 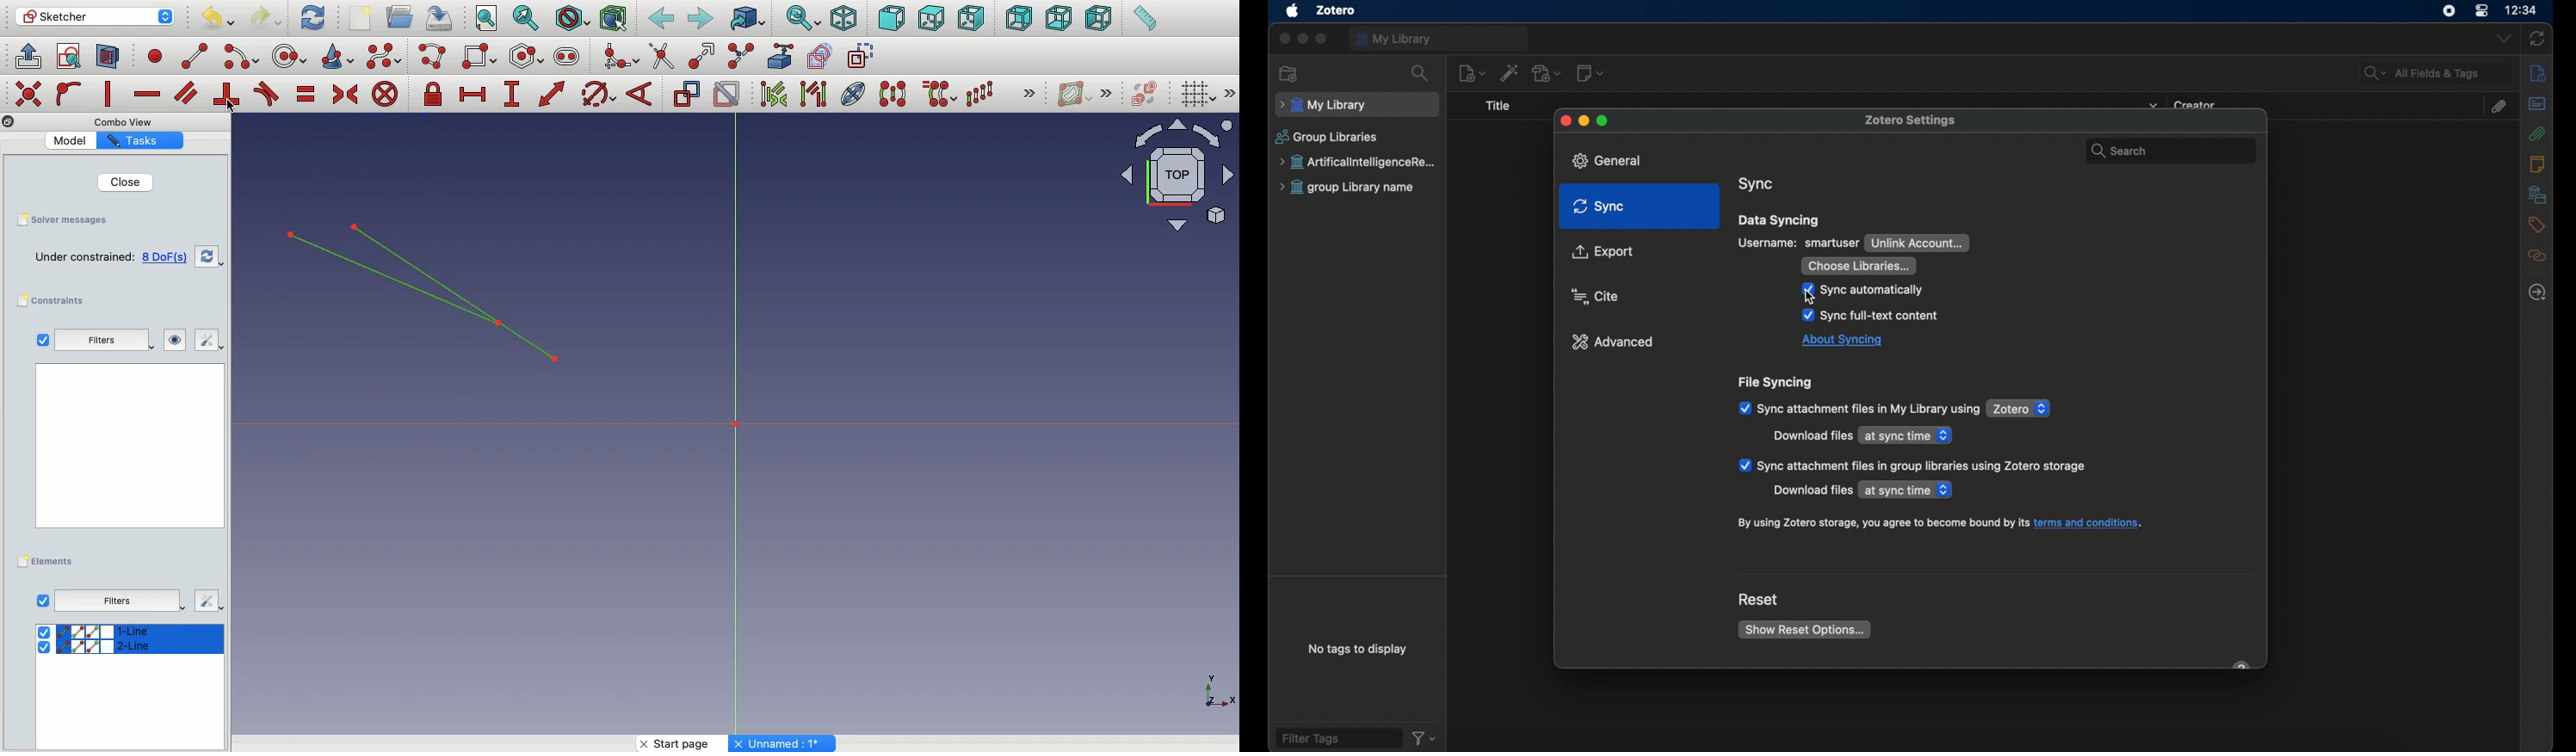 What do you see at coordinates (1099, 20) in the screenshot?
I see `Left` at bounding box center [1099, 20].